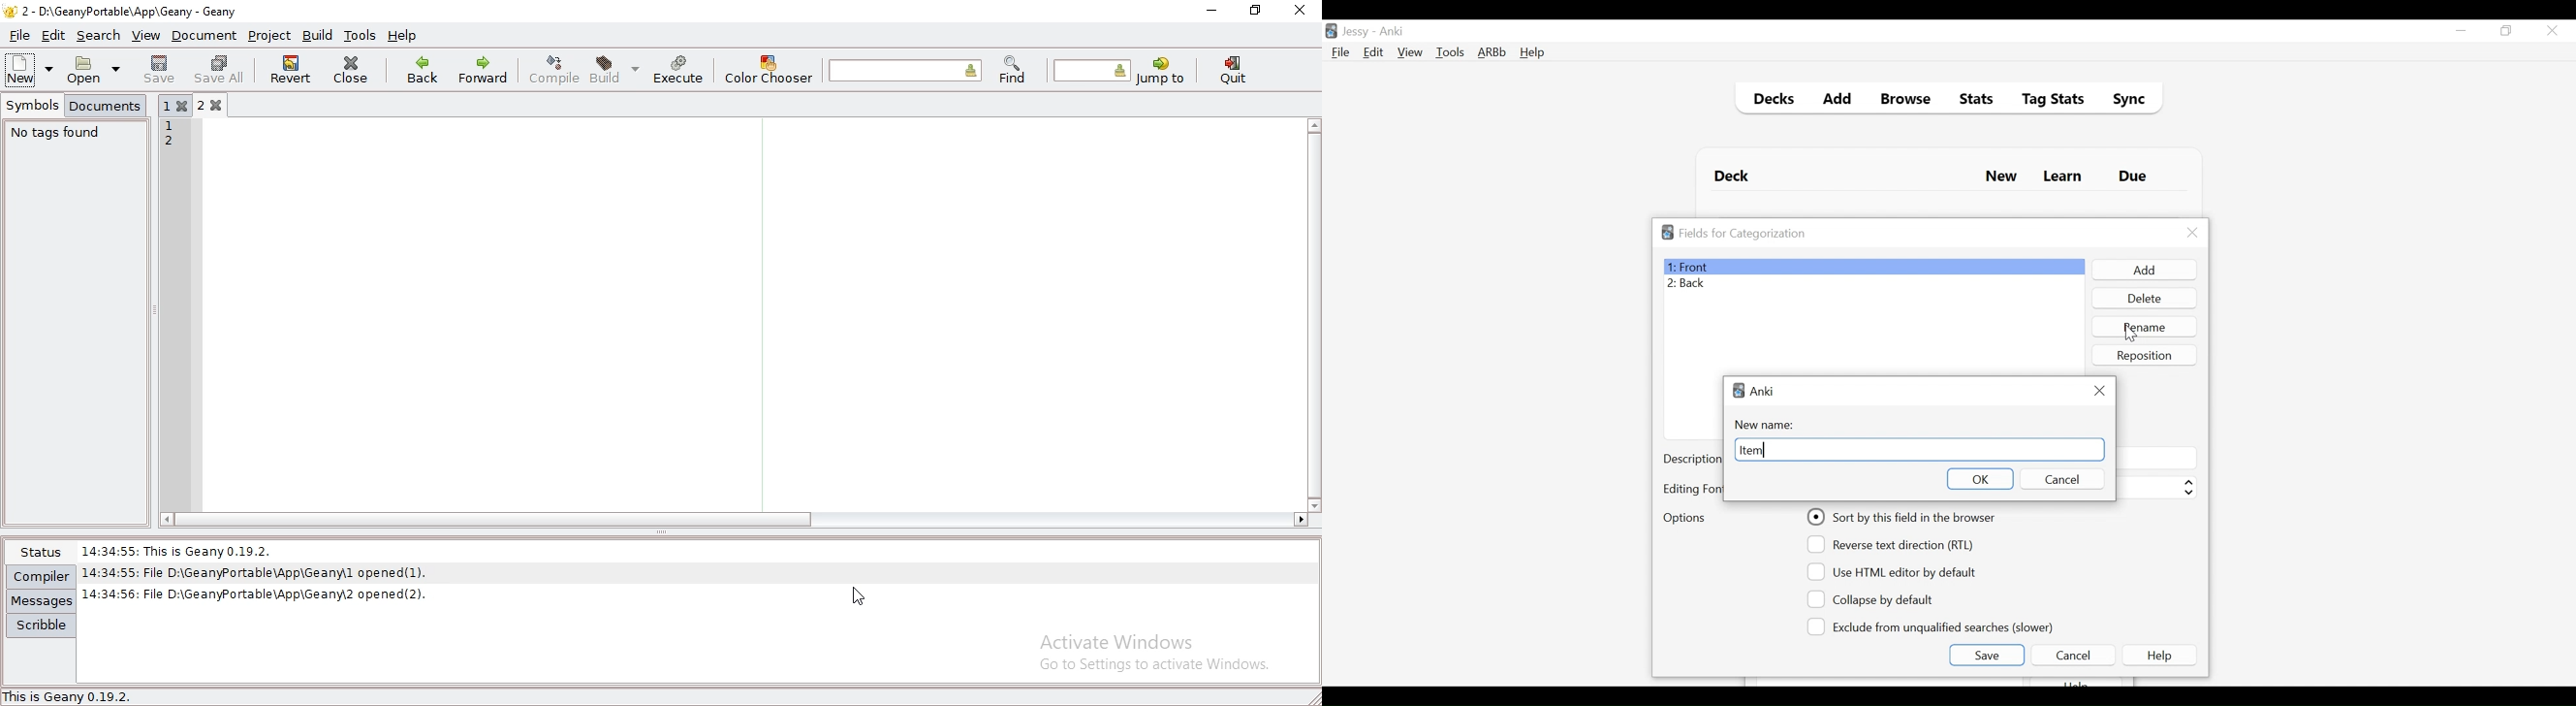 Image resolution: width=2576 pixels, height=728 pixels. Describe the element at coordinates (1692, 460) in the screenshot. I see `Description` at that location.